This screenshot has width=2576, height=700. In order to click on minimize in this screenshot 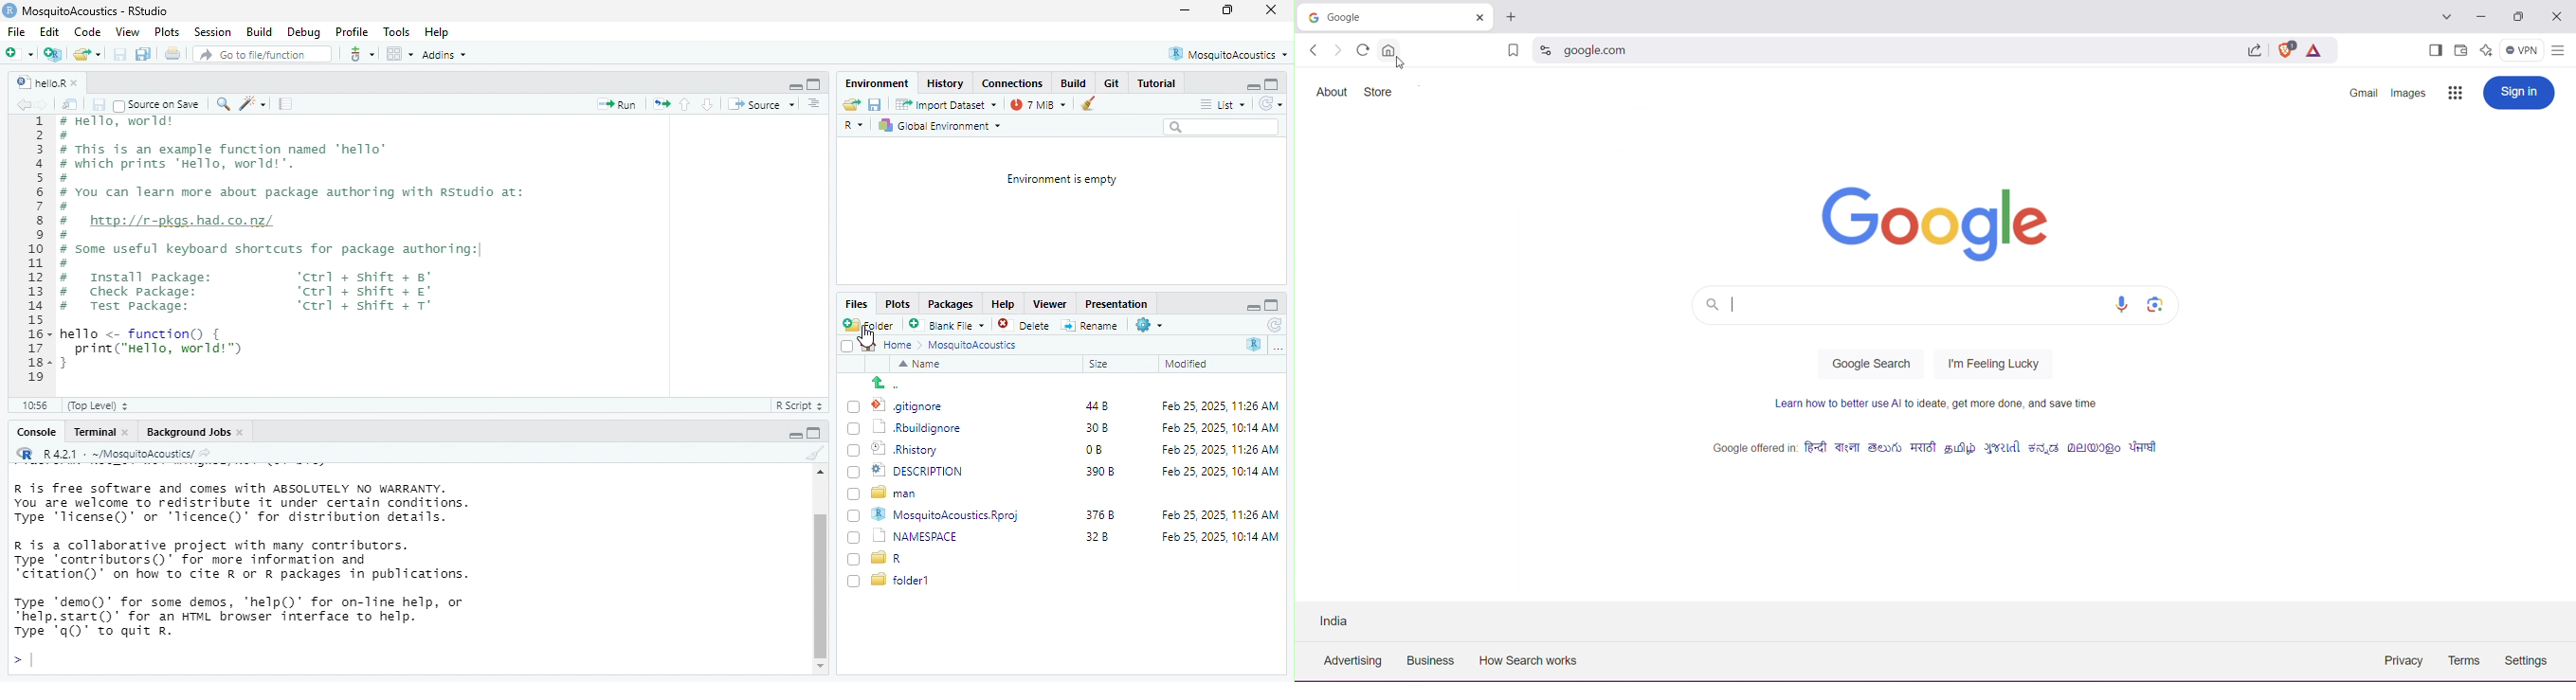, I will do `click(1185, 11)`.